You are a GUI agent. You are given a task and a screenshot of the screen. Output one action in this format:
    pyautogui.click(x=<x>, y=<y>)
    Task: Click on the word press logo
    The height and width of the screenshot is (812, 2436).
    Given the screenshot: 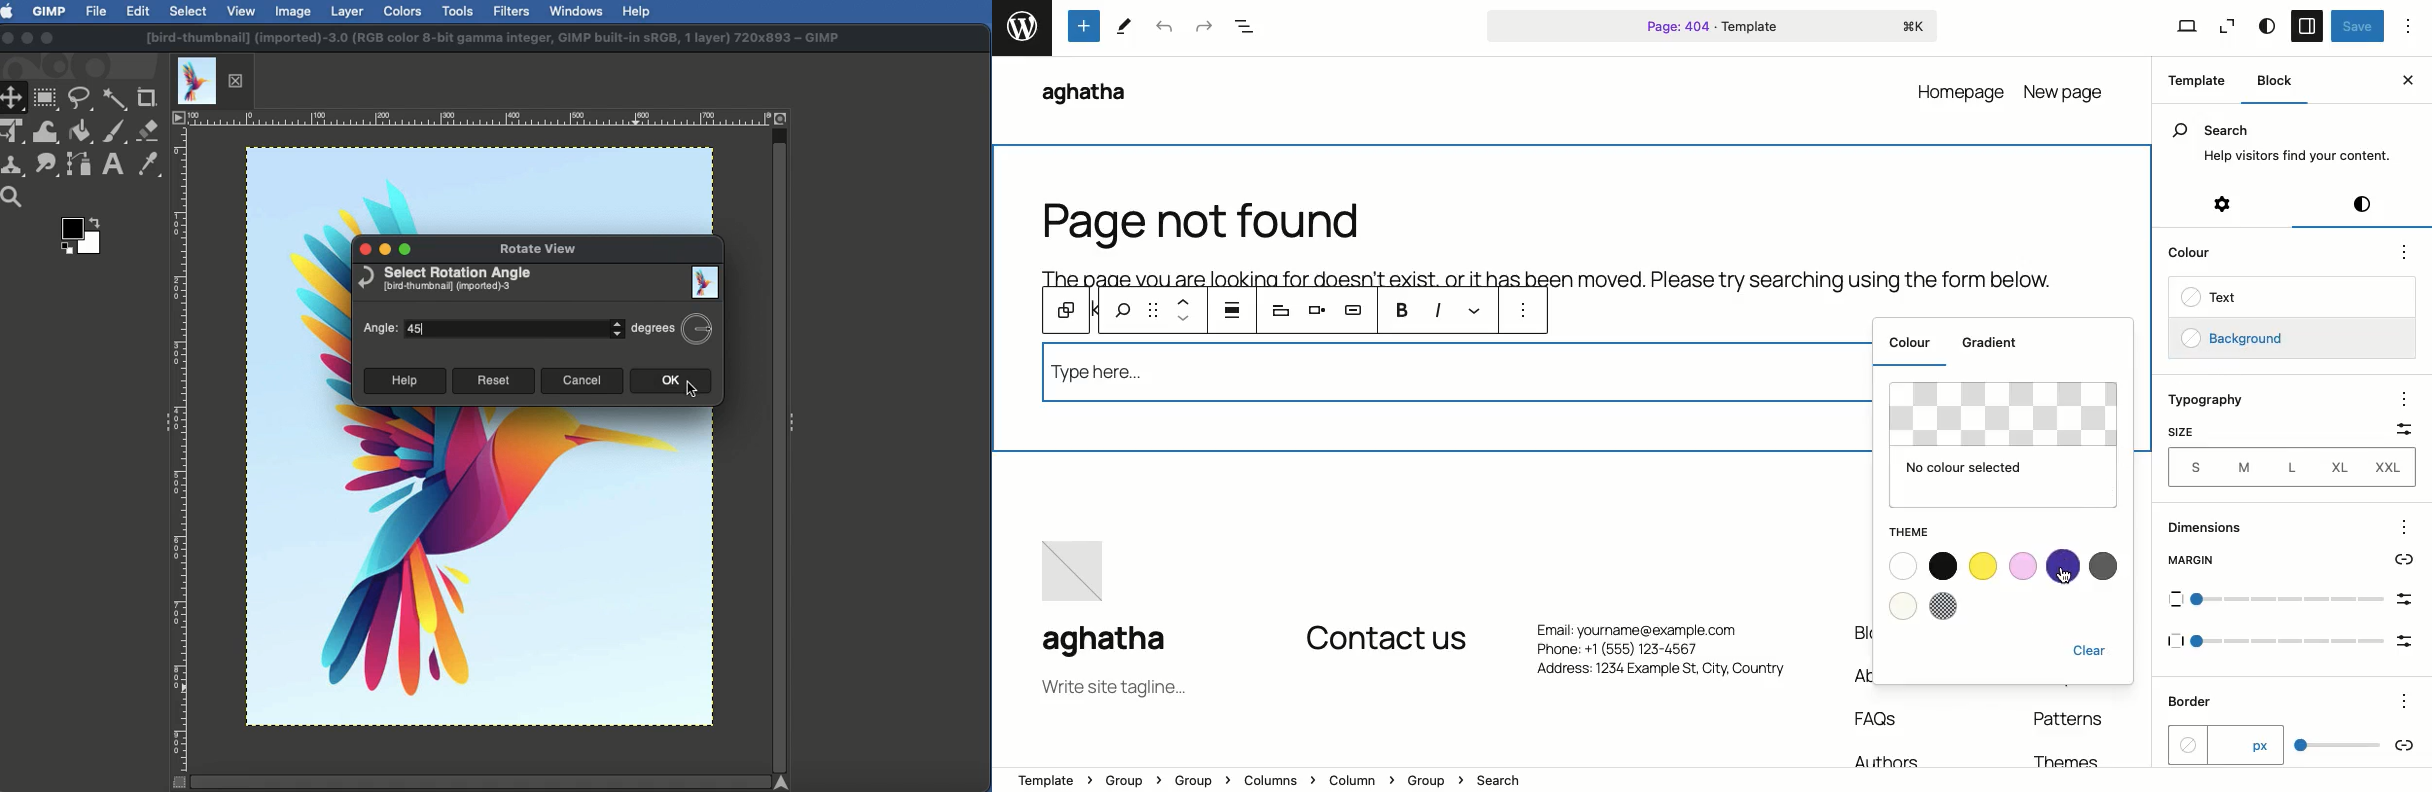 What is the action you would take?
    pyautogui.click(x=1021, y=28)
    